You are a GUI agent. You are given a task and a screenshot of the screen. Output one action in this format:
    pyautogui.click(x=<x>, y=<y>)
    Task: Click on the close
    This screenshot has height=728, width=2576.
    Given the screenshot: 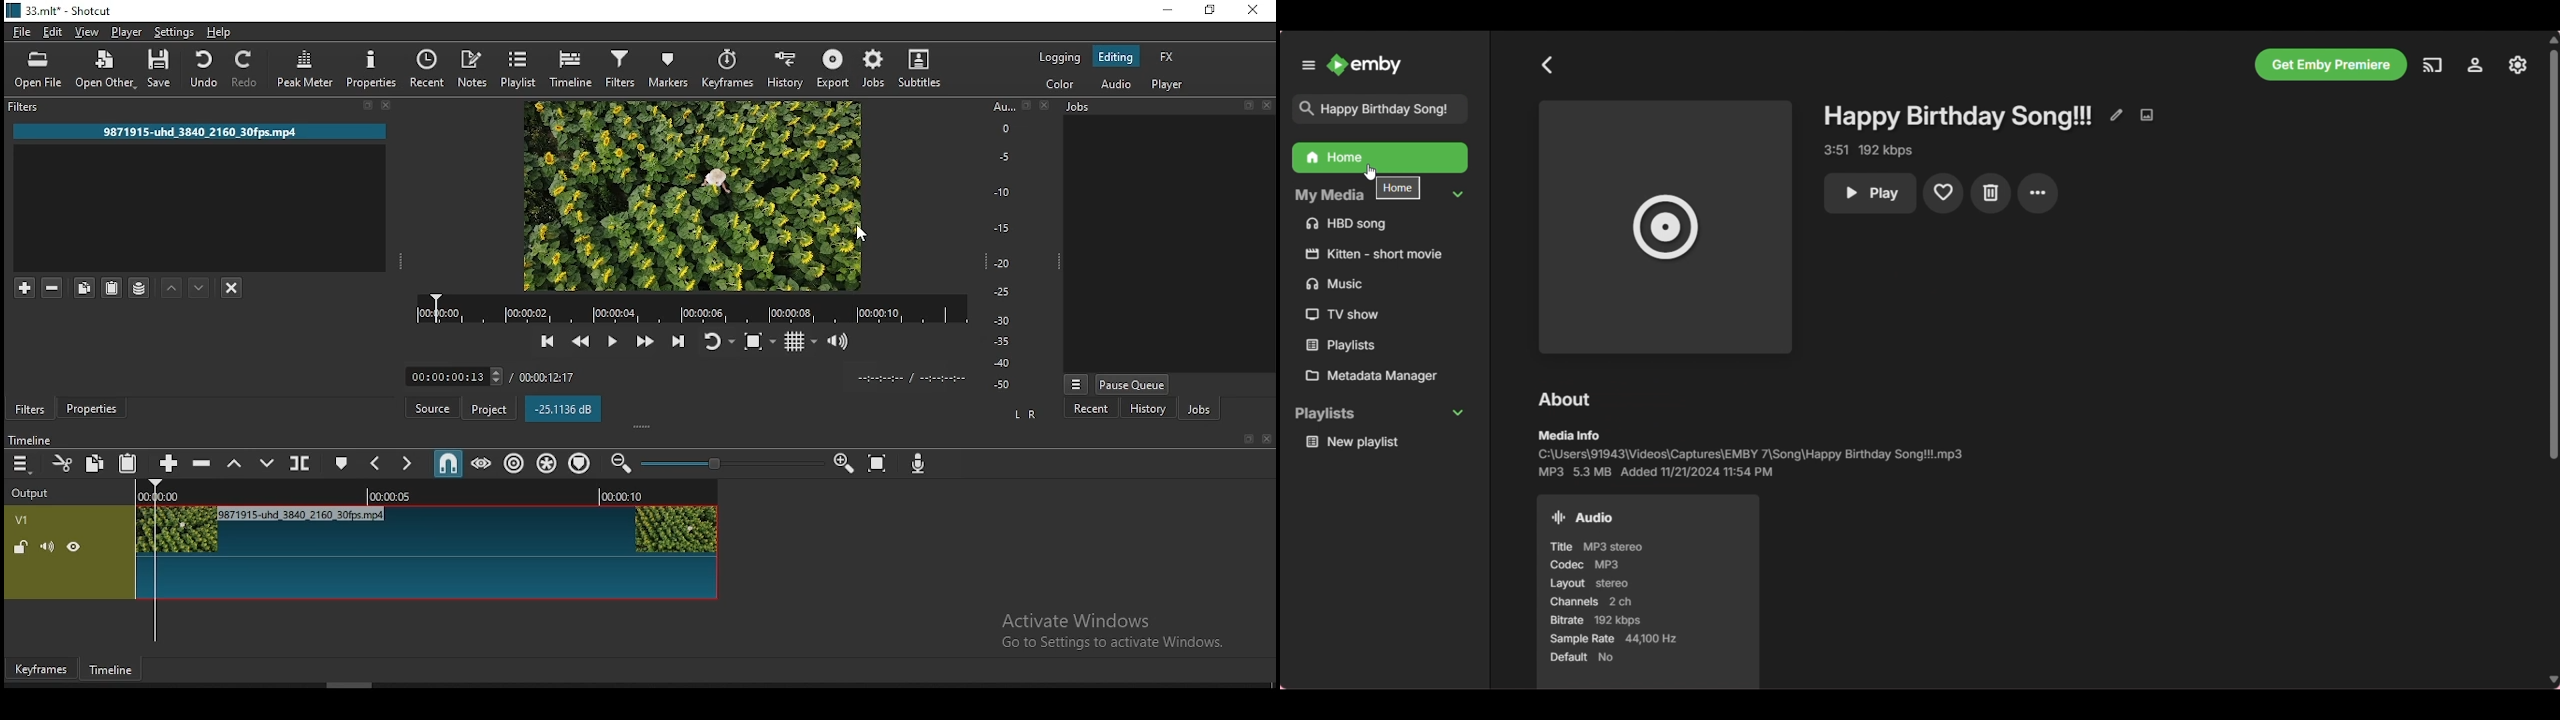 What is the action you would take?
    pyautogui.click(x=1269, y=109)
    